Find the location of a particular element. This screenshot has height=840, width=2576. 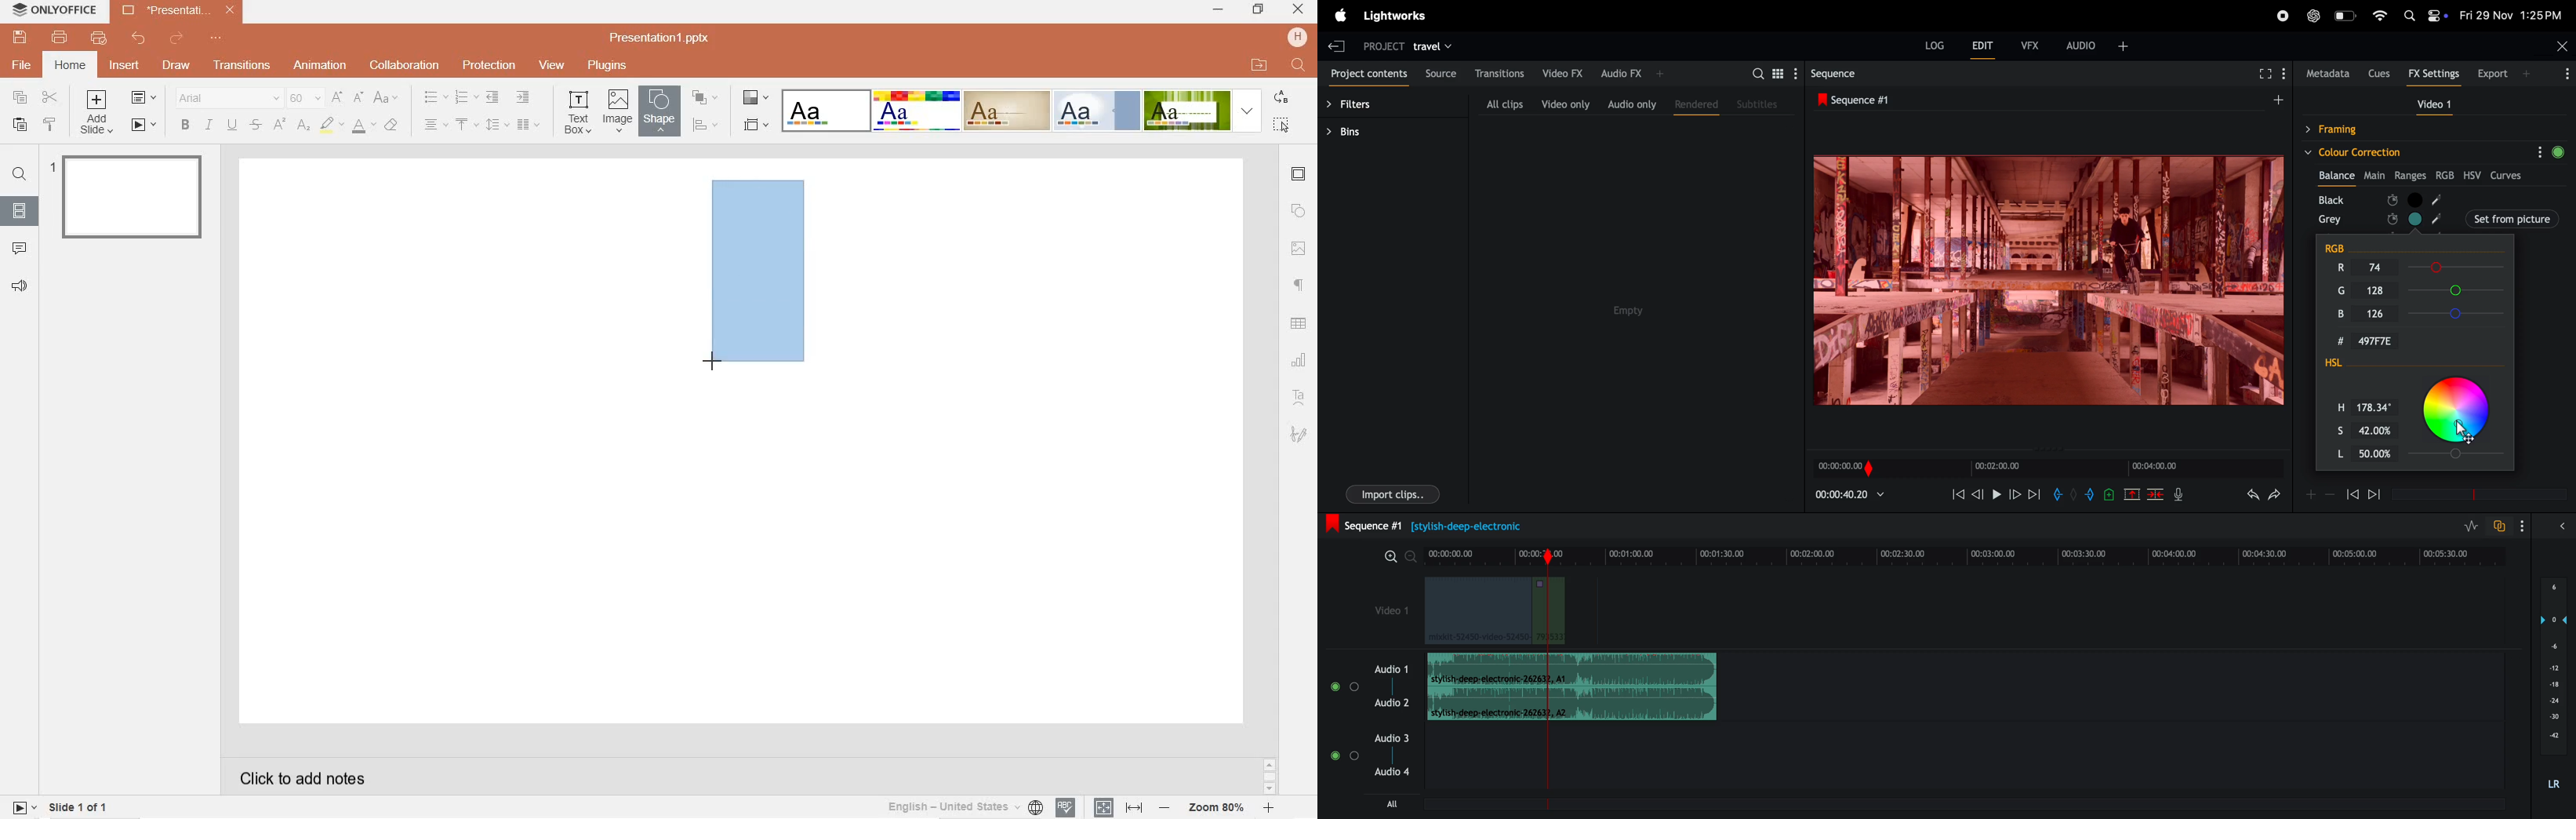

More Info is located at coordinates (2568, 77).